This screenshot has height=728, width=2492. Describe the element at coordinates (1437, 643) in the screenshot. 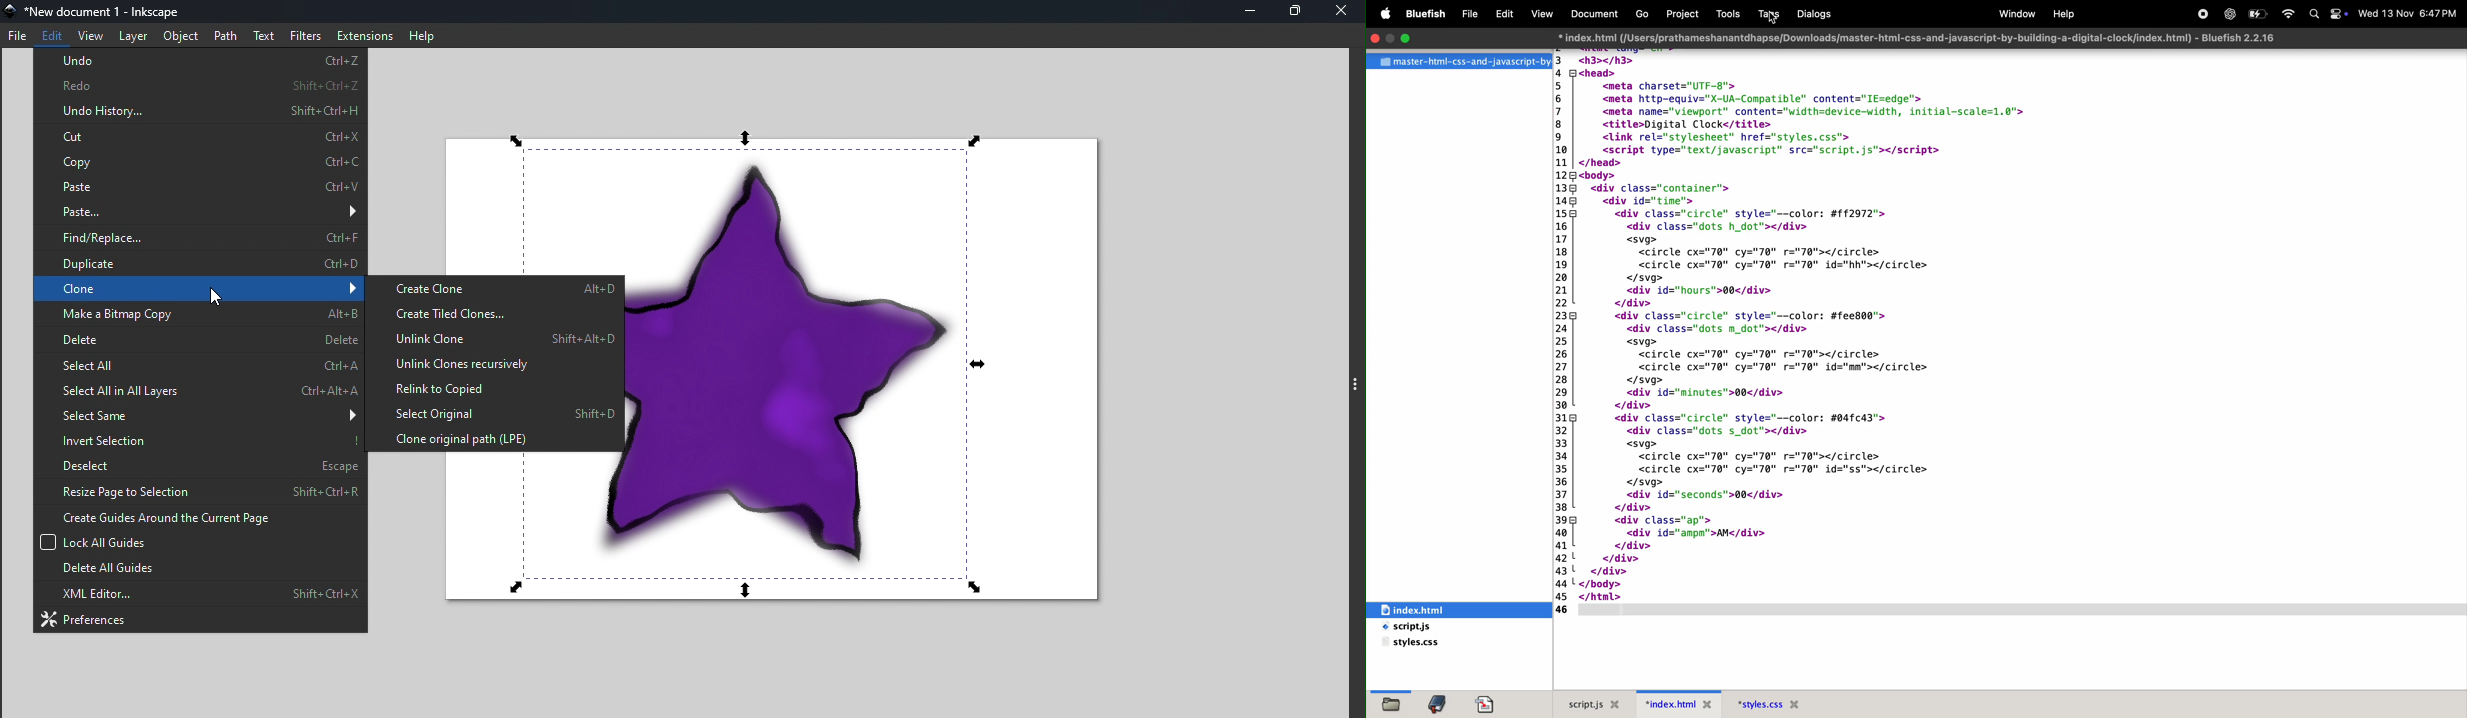

I see `style.css` at that location.